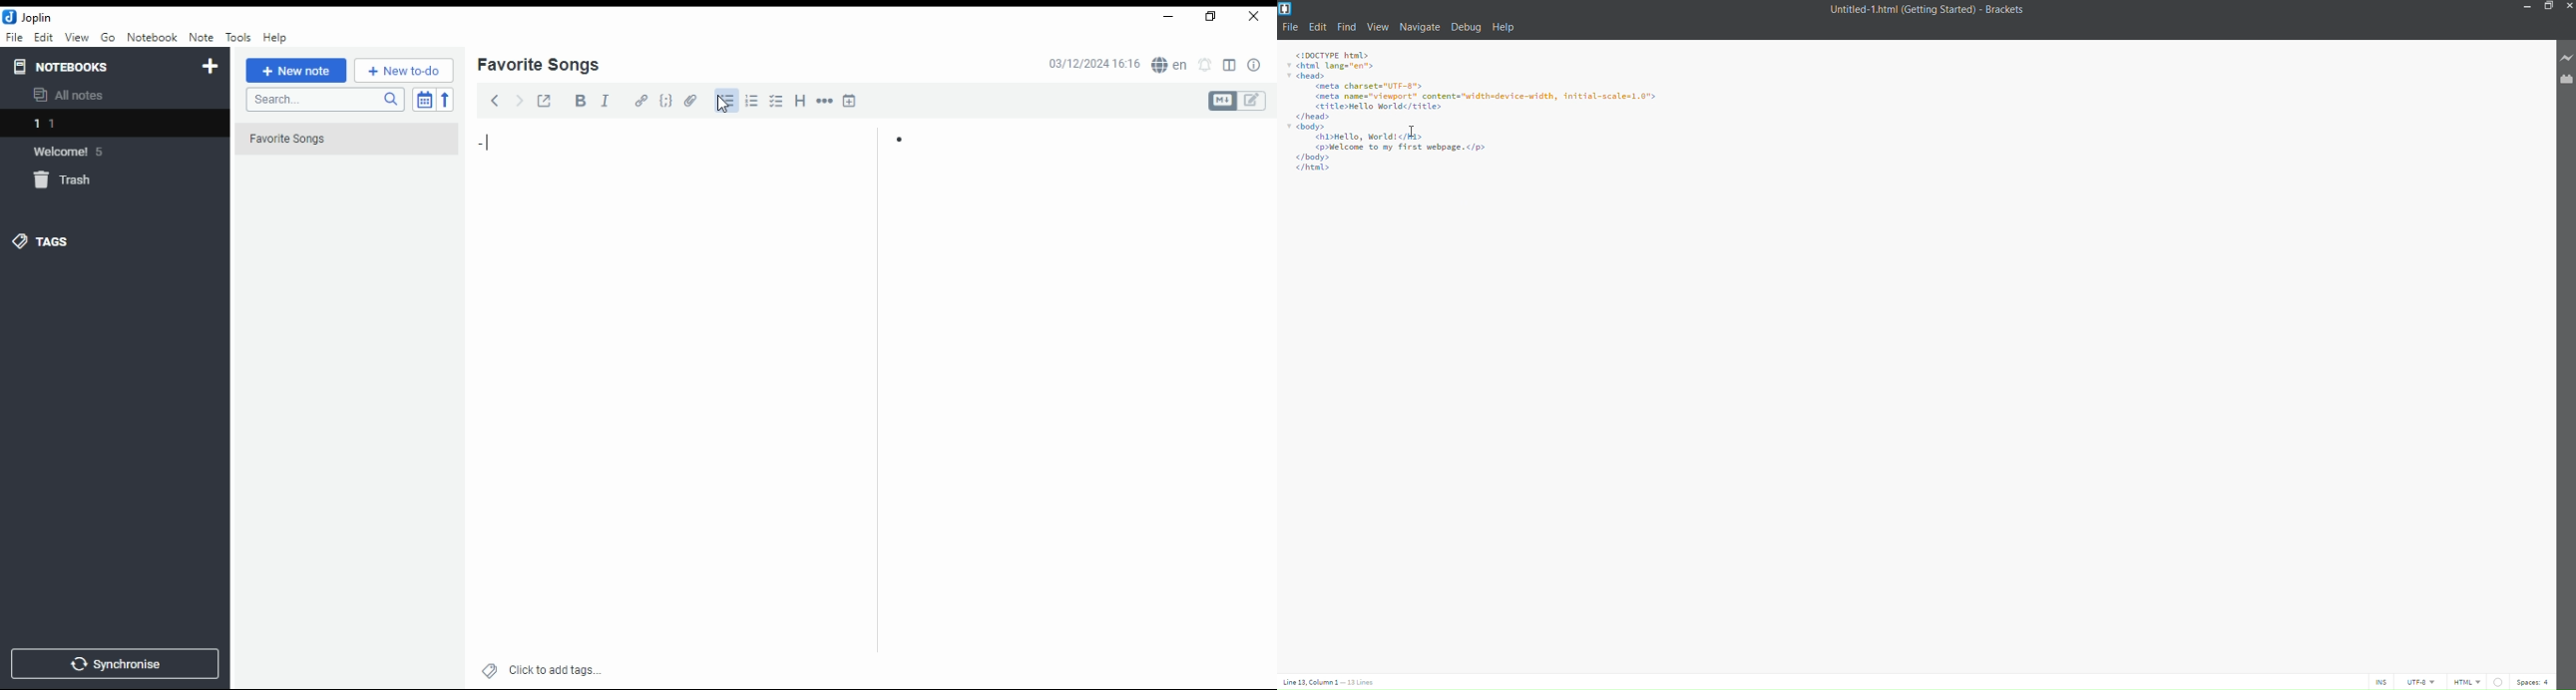 The height and width of the screenshot is (700, 2576). I want to click on debug, so click(1465, 30).